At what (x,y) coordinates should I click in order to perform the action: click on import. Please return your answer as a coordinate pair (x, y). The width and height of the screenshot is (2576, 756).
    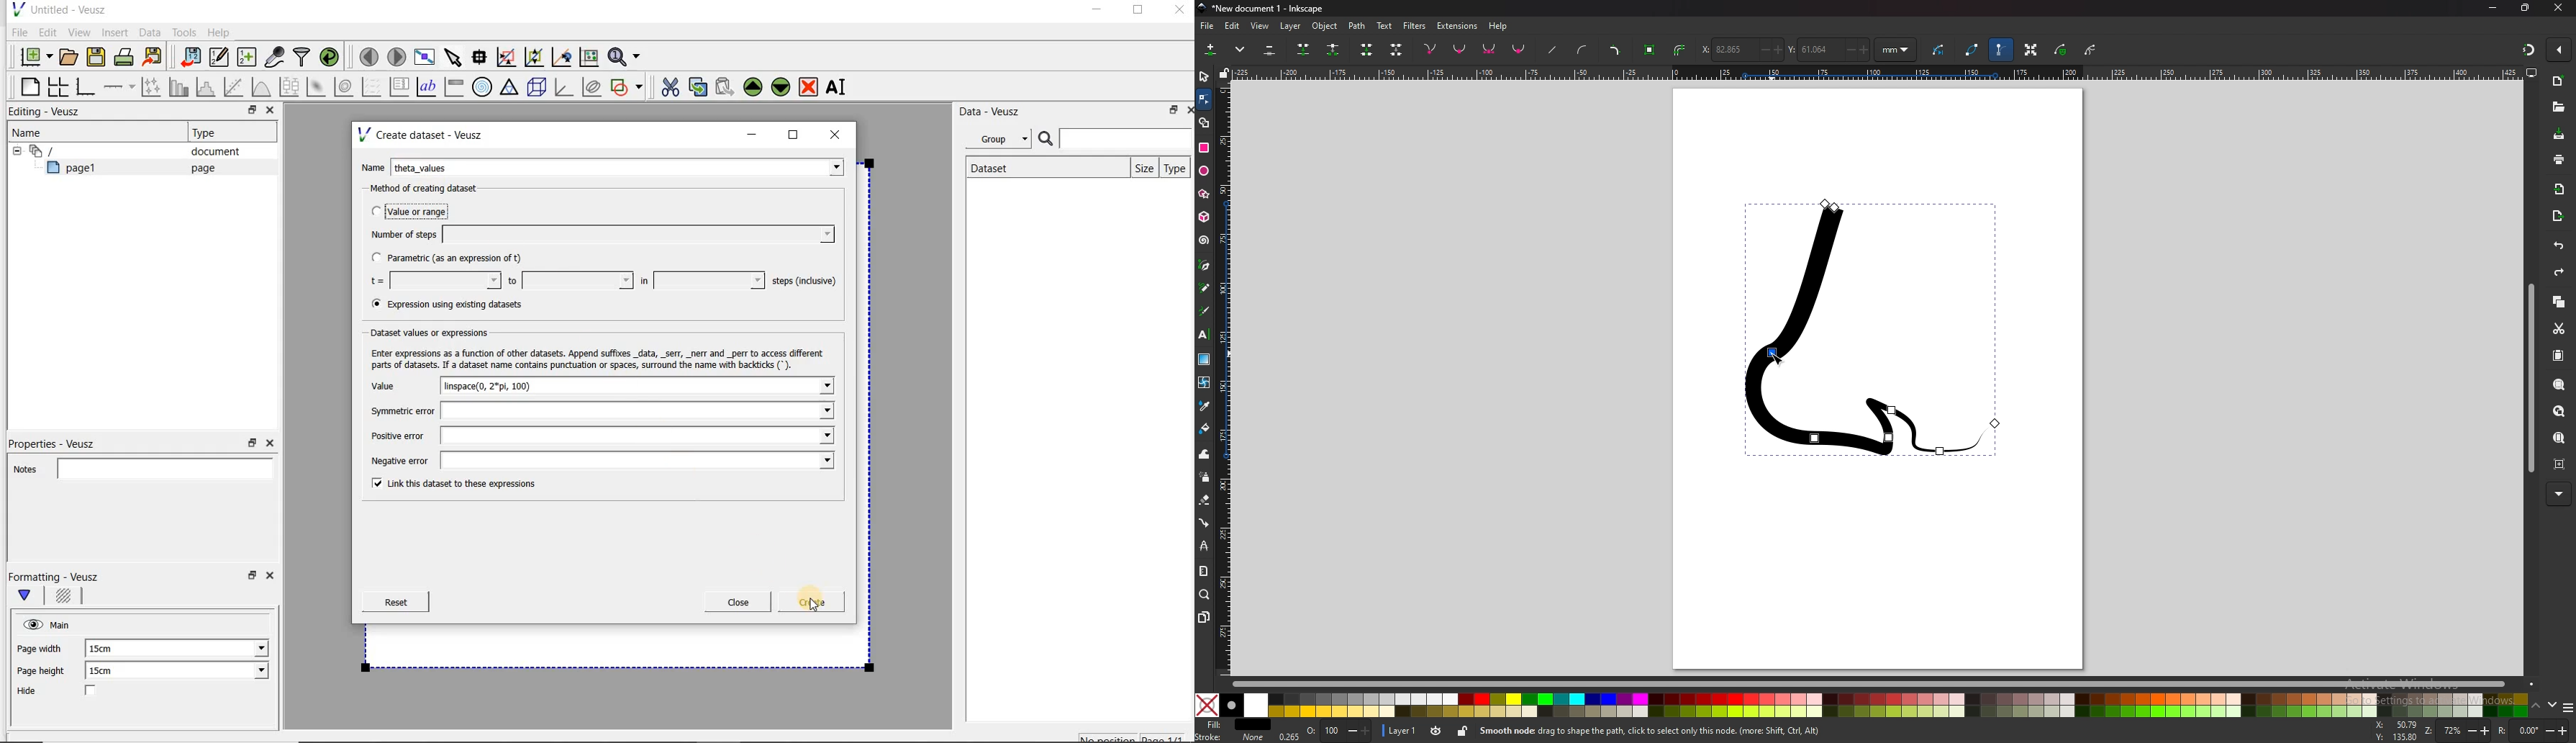
    Looking at the image, I should click on (2559, 189).